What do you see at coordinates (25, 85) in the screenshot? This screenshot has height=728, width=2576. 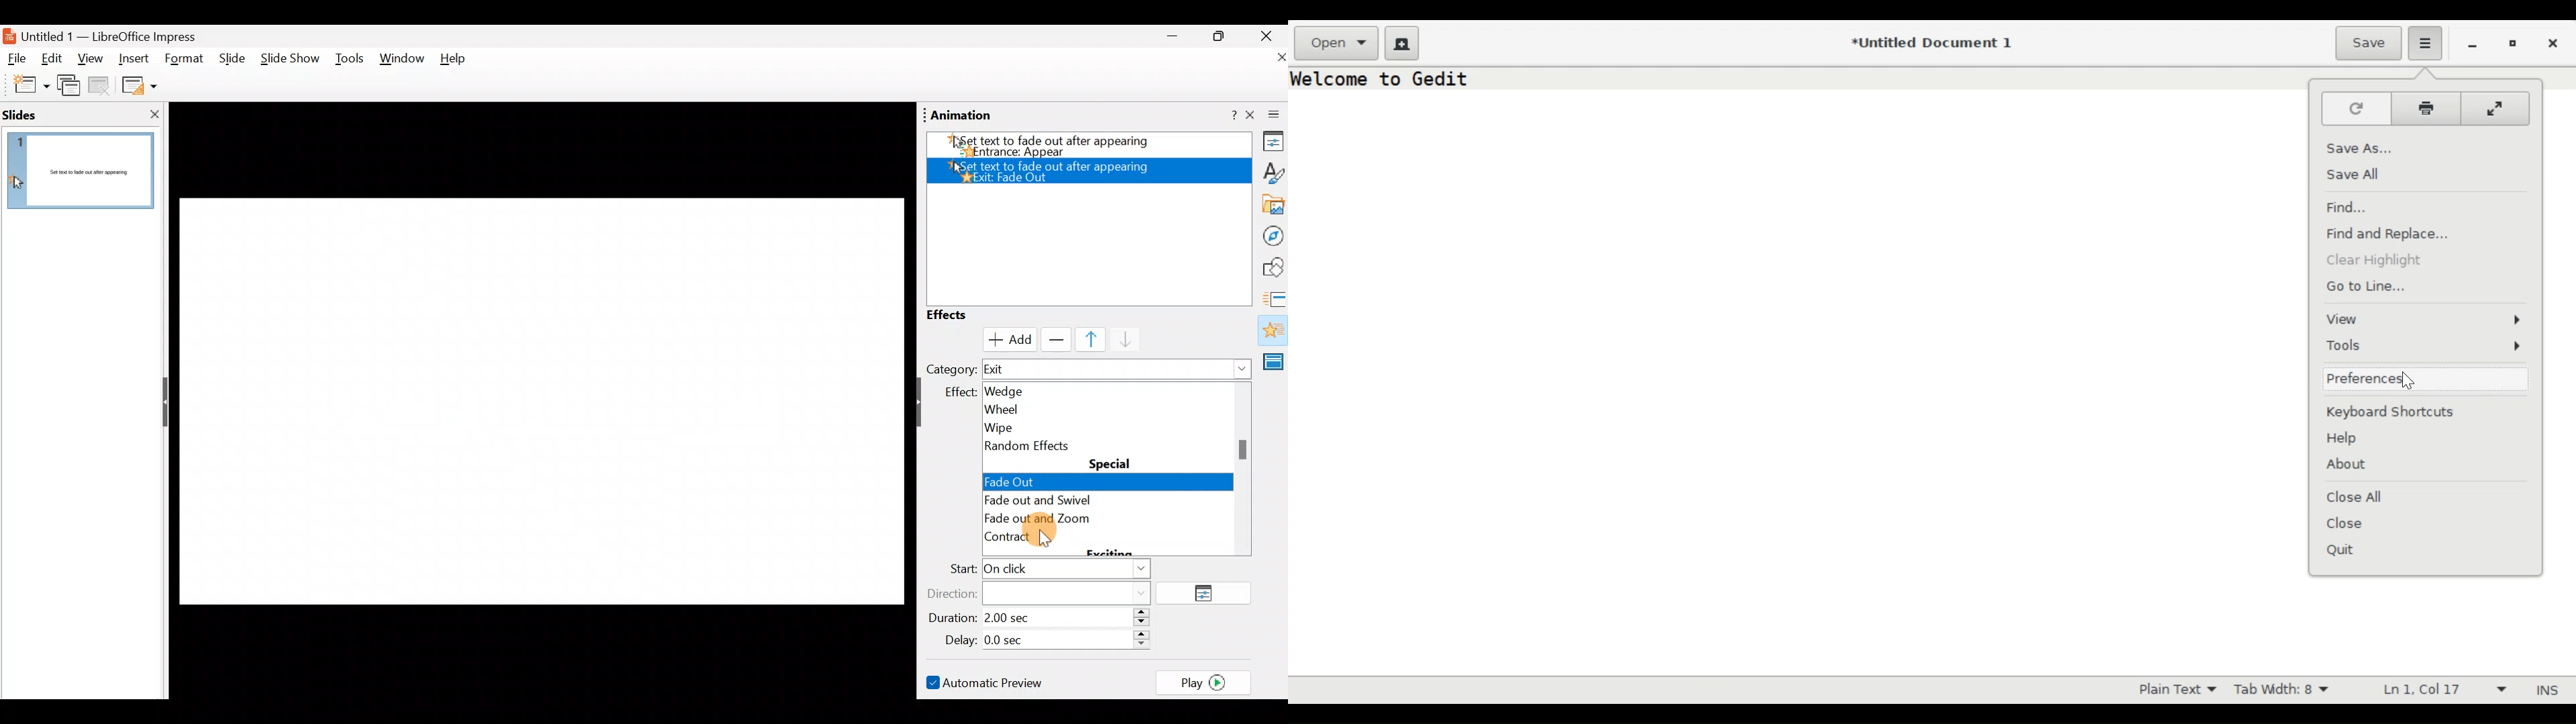 I see `New slide` at bounding box center [25, 85].